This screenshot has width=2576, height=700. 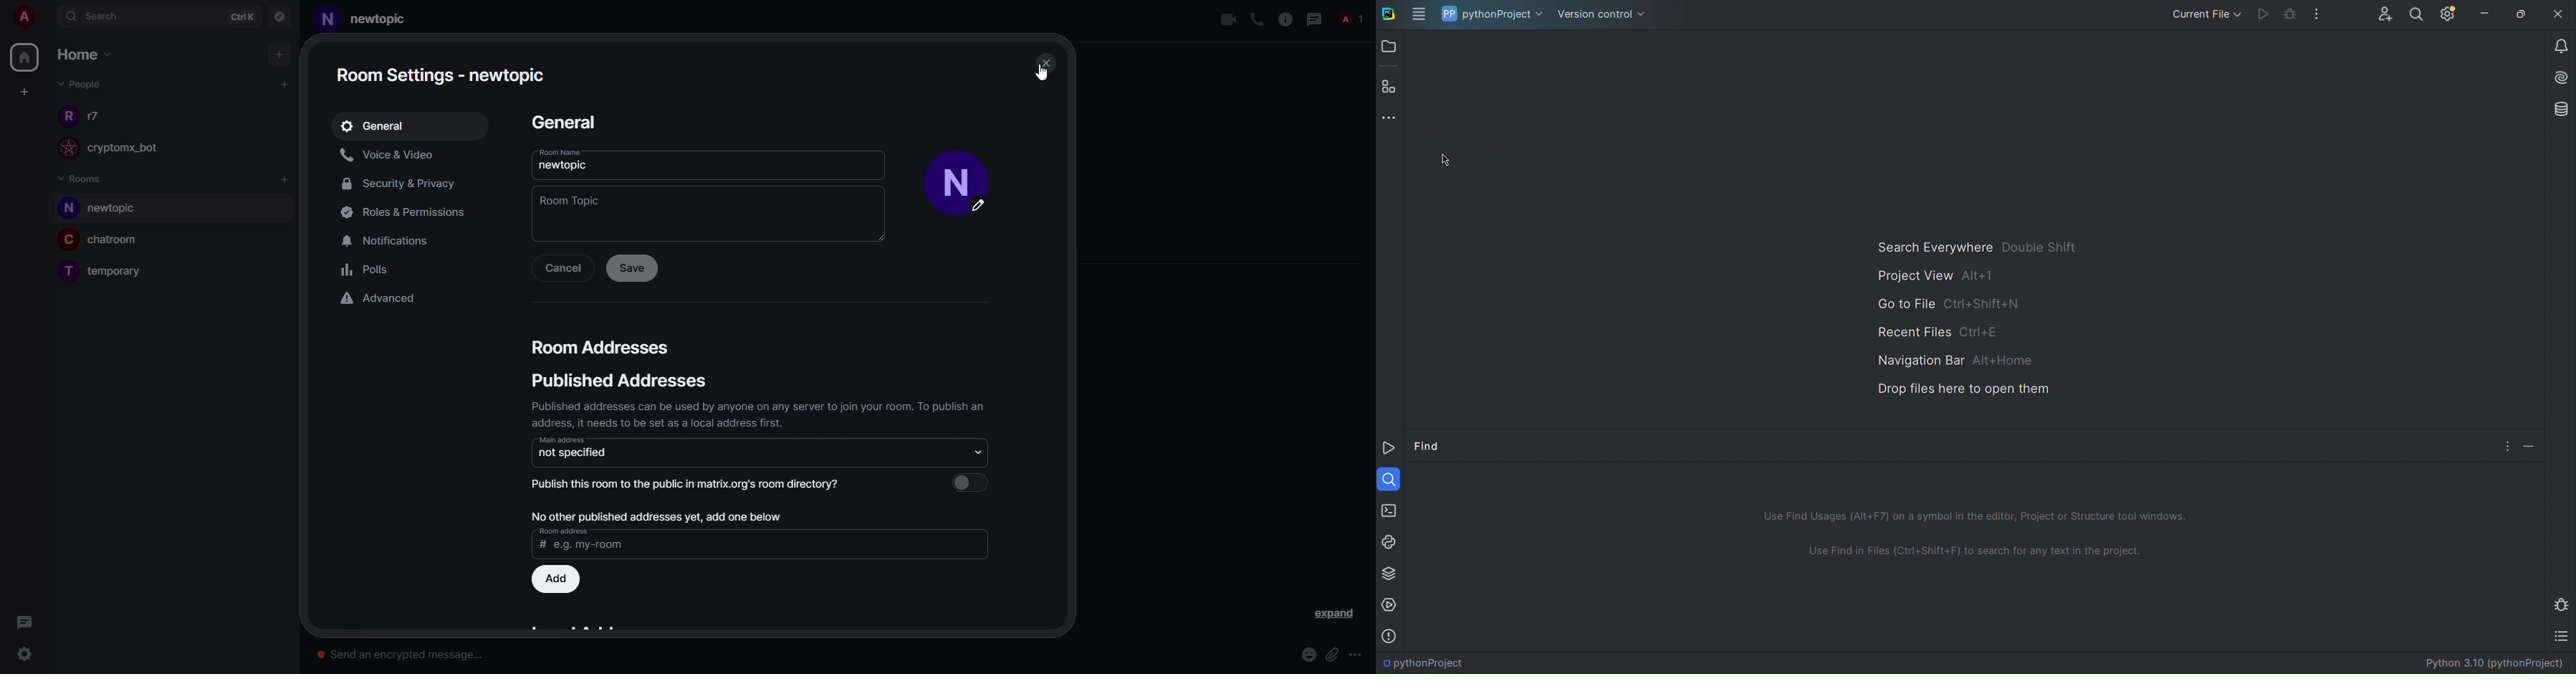 I want to click on Debug, so click(x=2560, y=602).